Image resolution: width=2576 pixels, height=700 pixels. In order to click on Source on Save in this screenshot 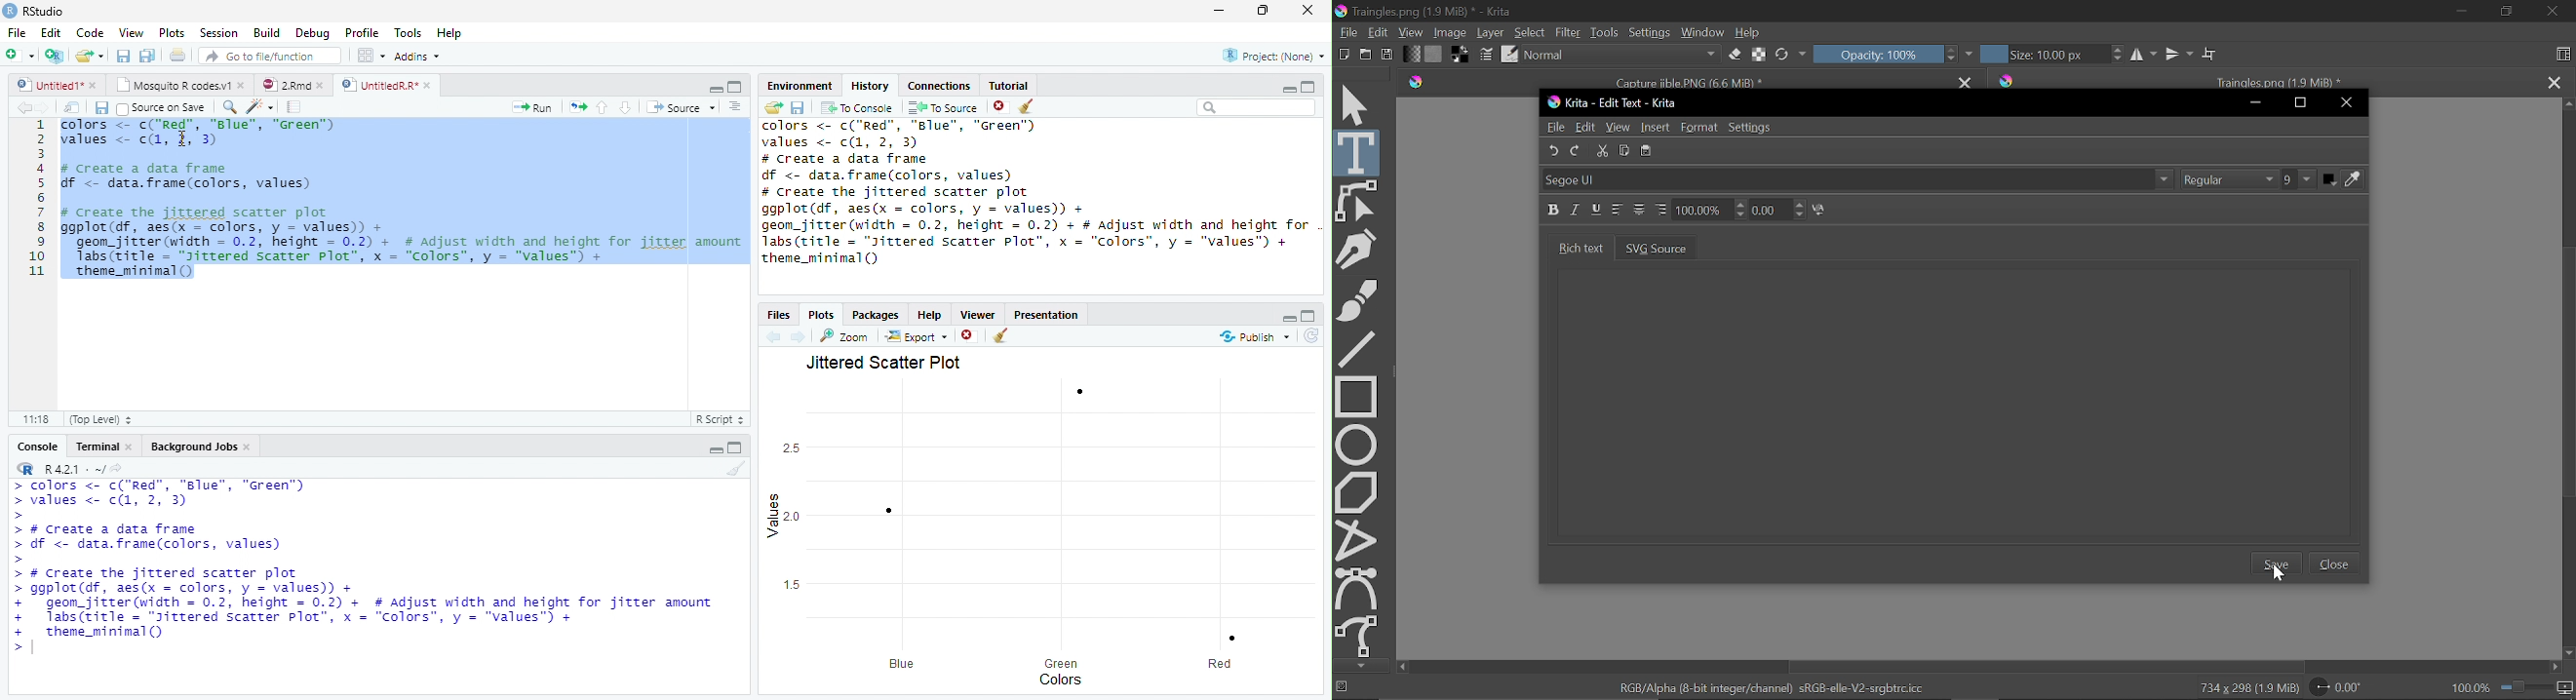, I will do `click(163, 108)`.